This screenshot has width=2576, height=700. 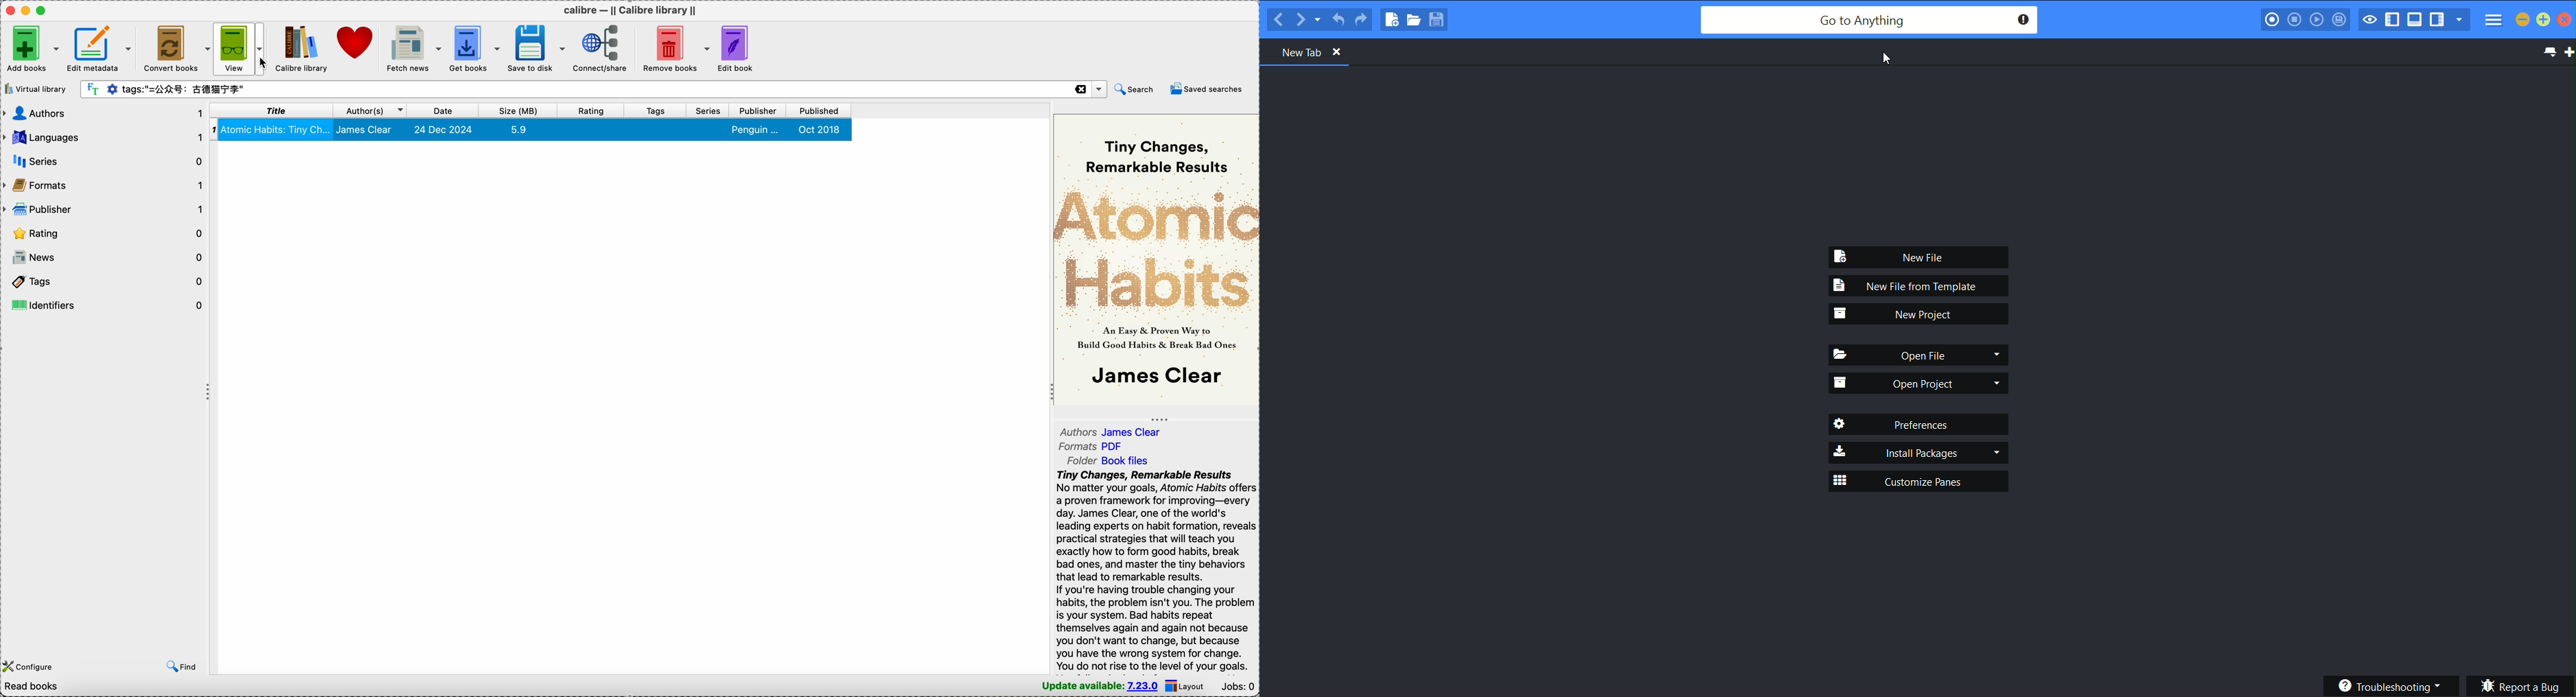 What do you see at coordinates (1114, 432) in the screenshot?
I see `authors` at bounding box center [1114, 432].